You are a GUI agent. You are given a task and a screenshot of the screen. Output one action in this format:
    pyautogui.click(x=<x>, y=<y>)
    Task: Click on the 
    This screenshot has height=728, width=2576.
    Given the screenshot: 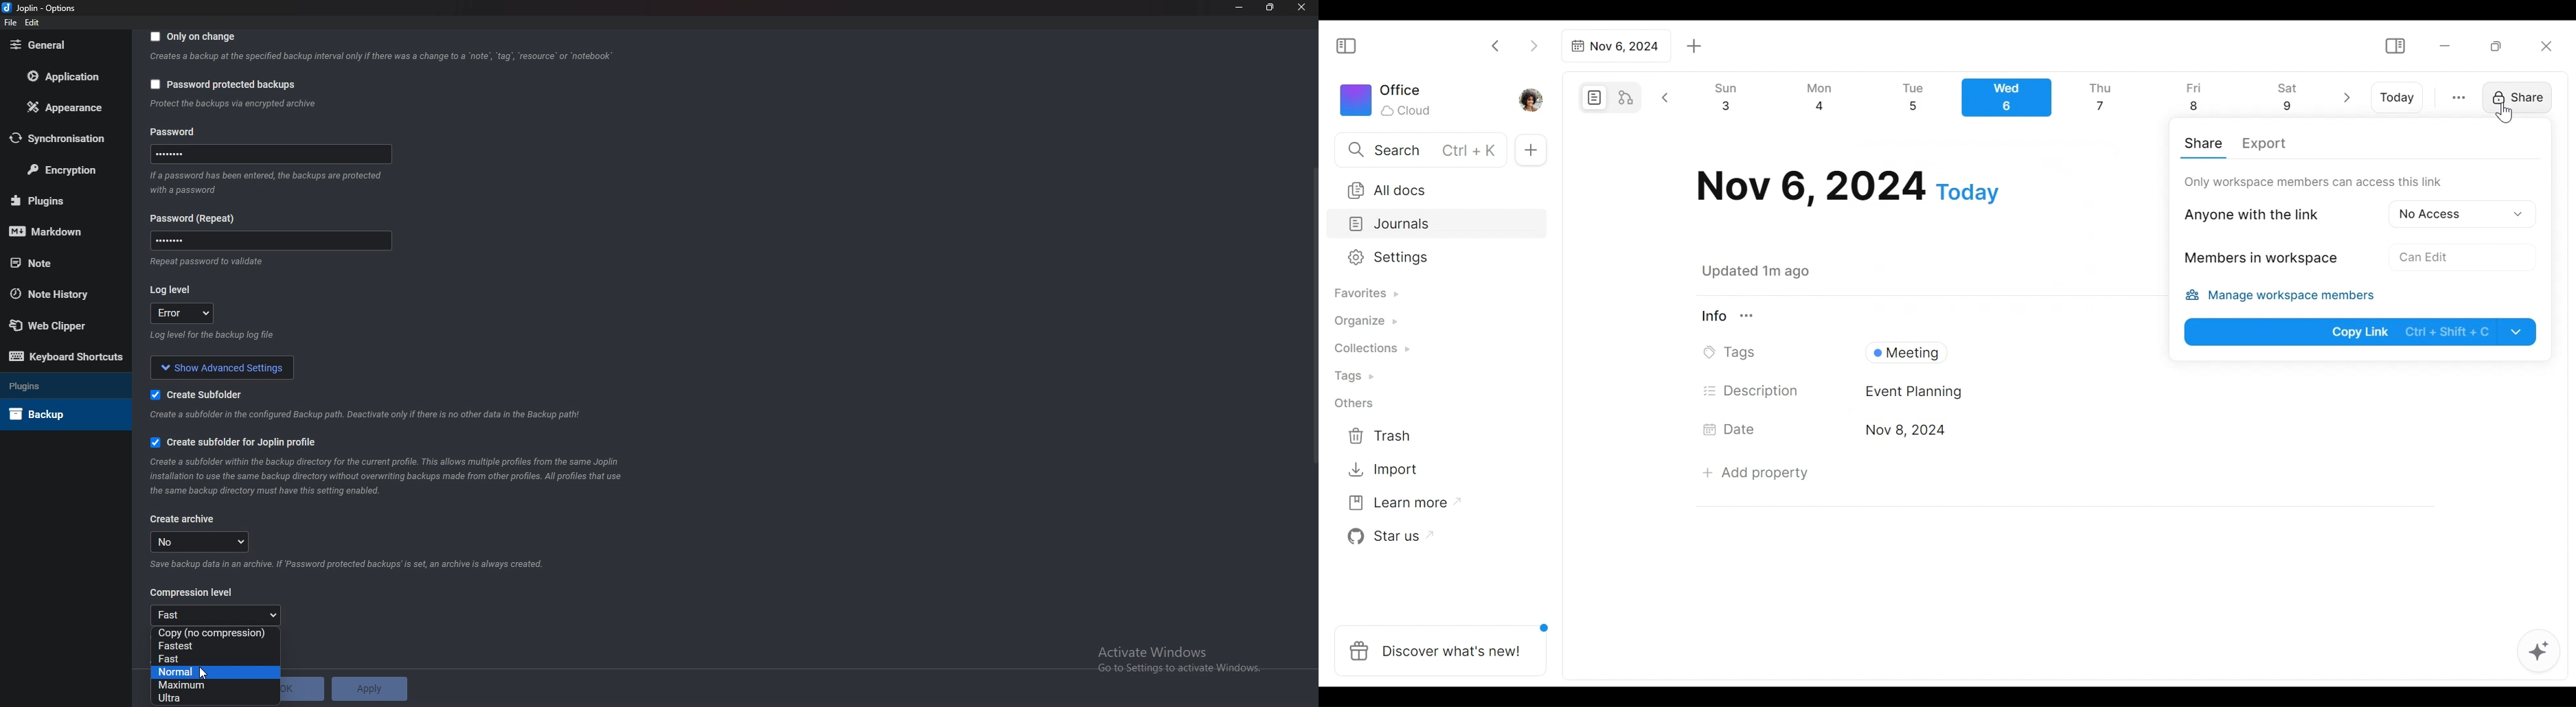 What is the action you would take?
    pyautogui.click(x=214, y=698)
    